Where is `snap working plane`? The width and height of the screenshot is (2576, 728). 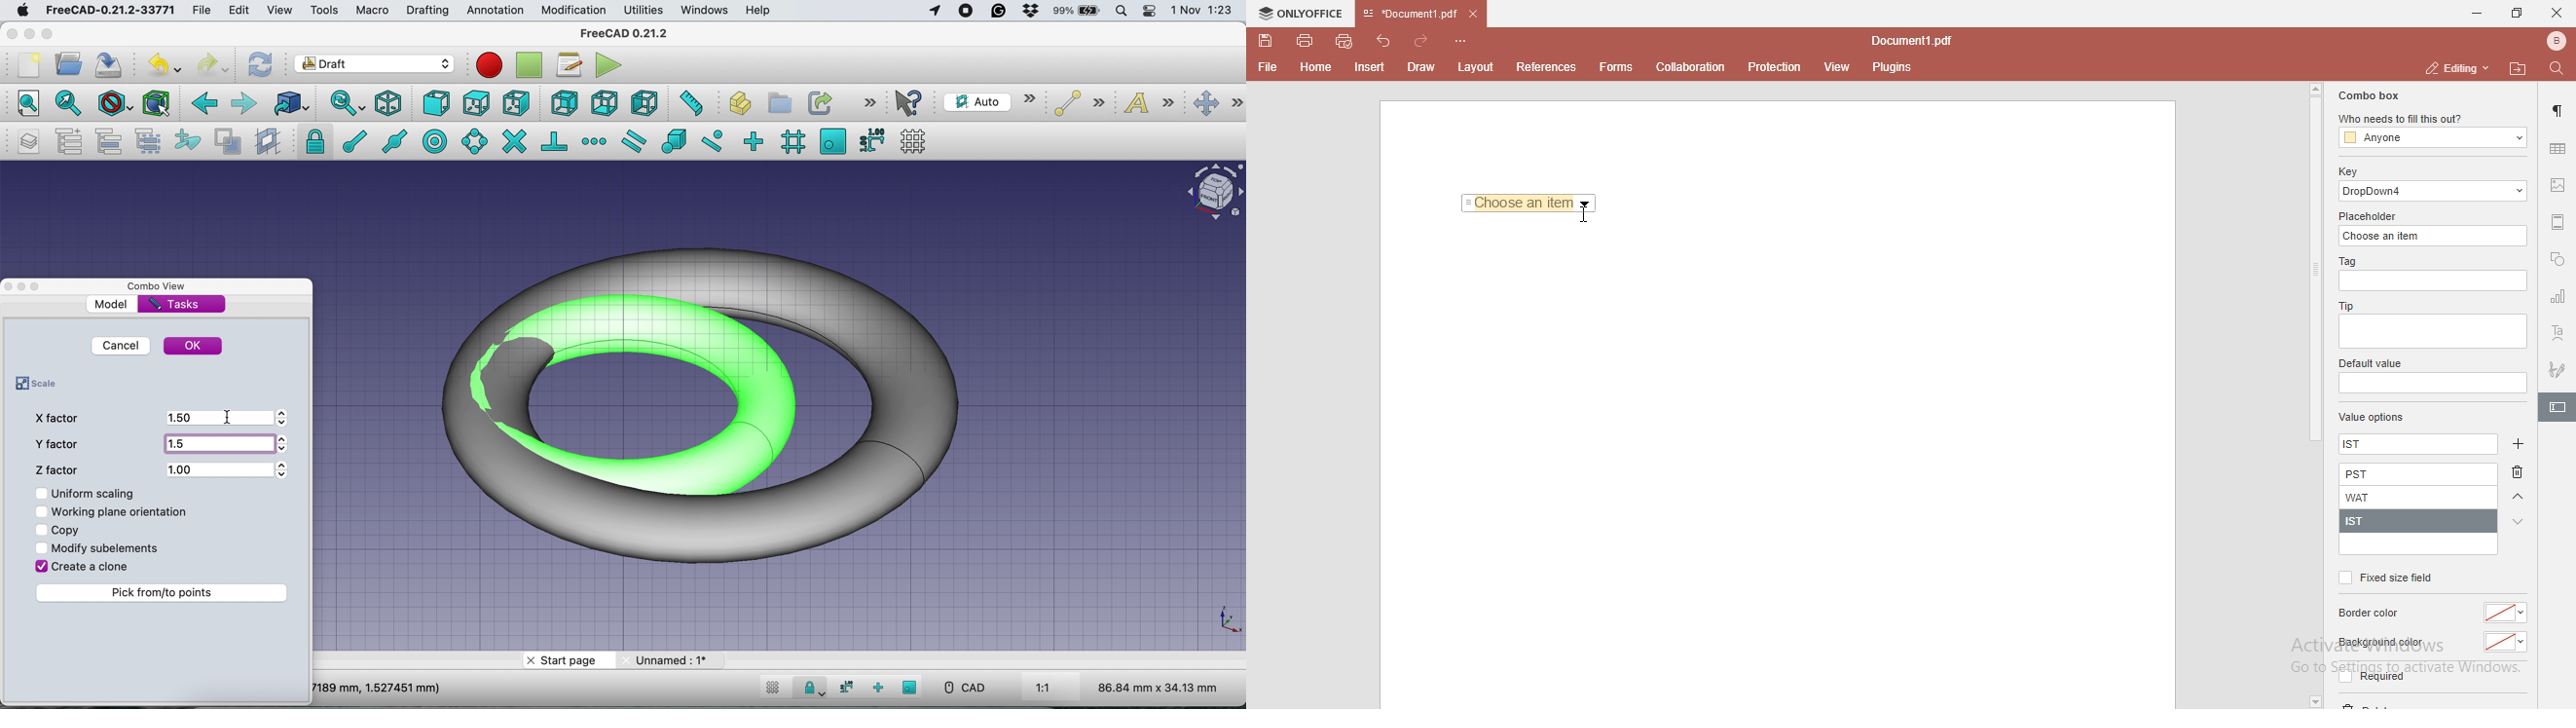 snap working plane is located at coordinates (833, 141).